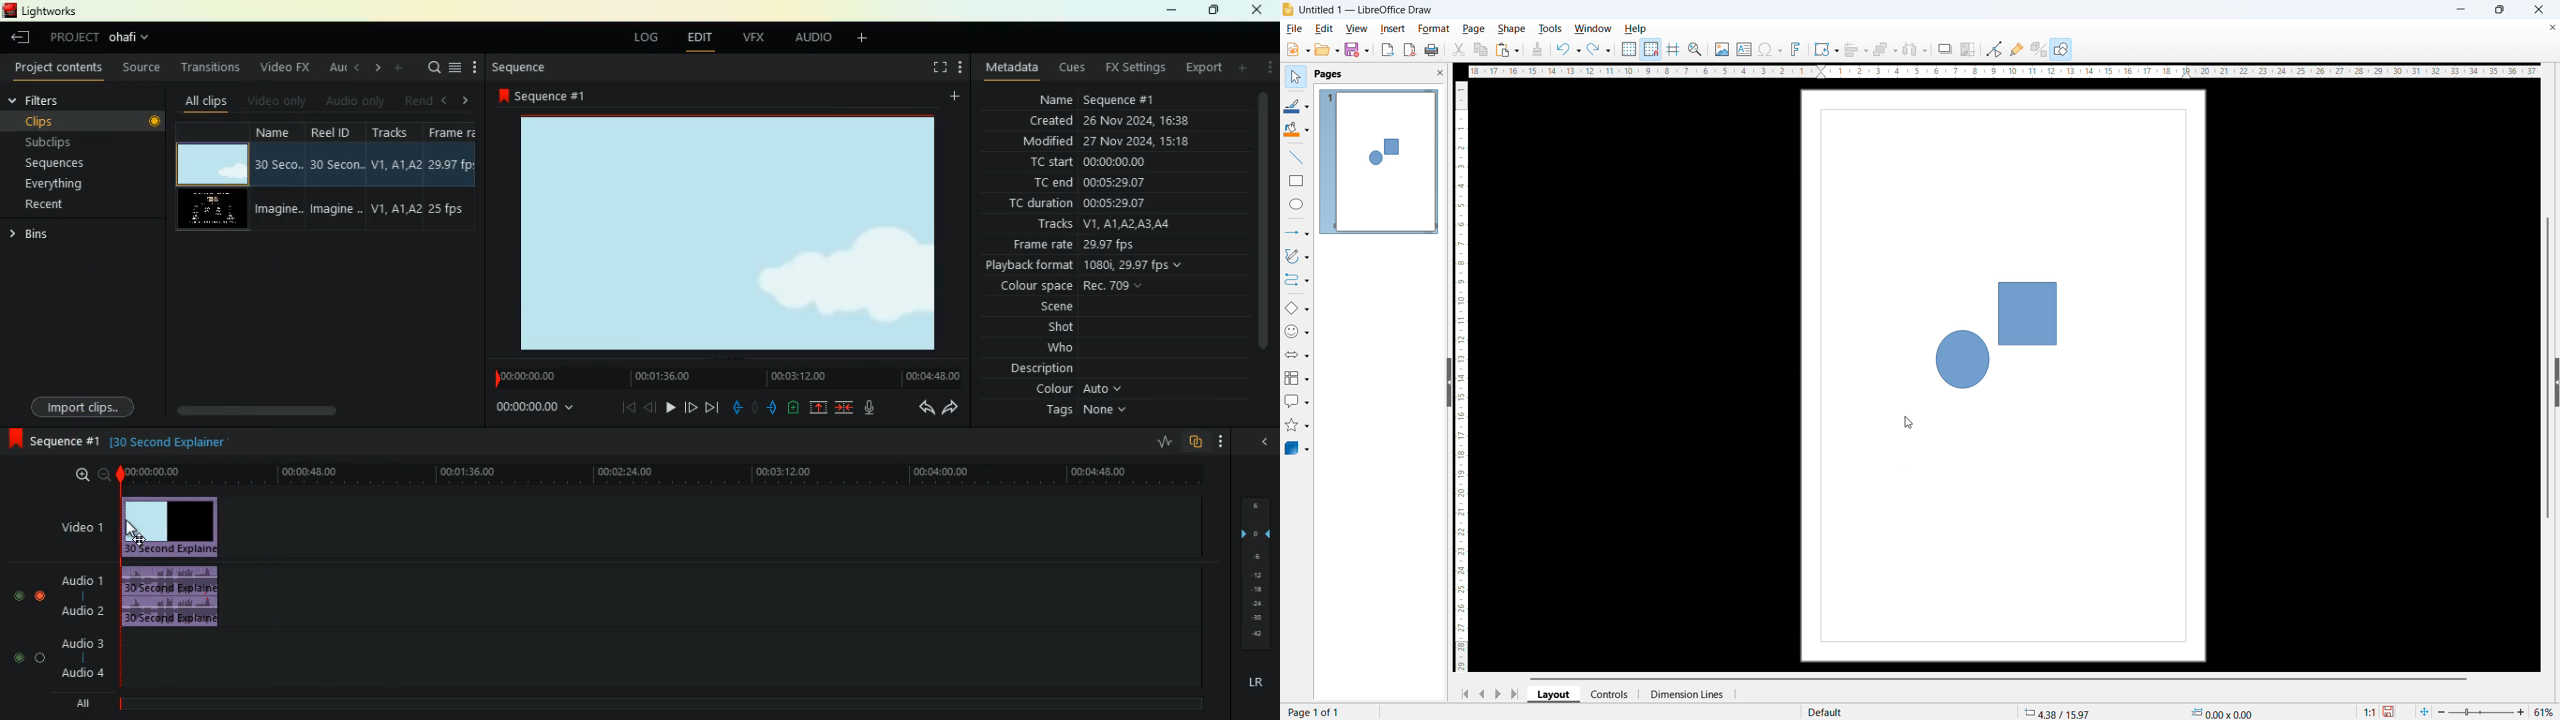 This screenshot has width=2576, height=728. Describe the element at coordinates (1884, 50) in the screenshot. I see `arrange` at that location.